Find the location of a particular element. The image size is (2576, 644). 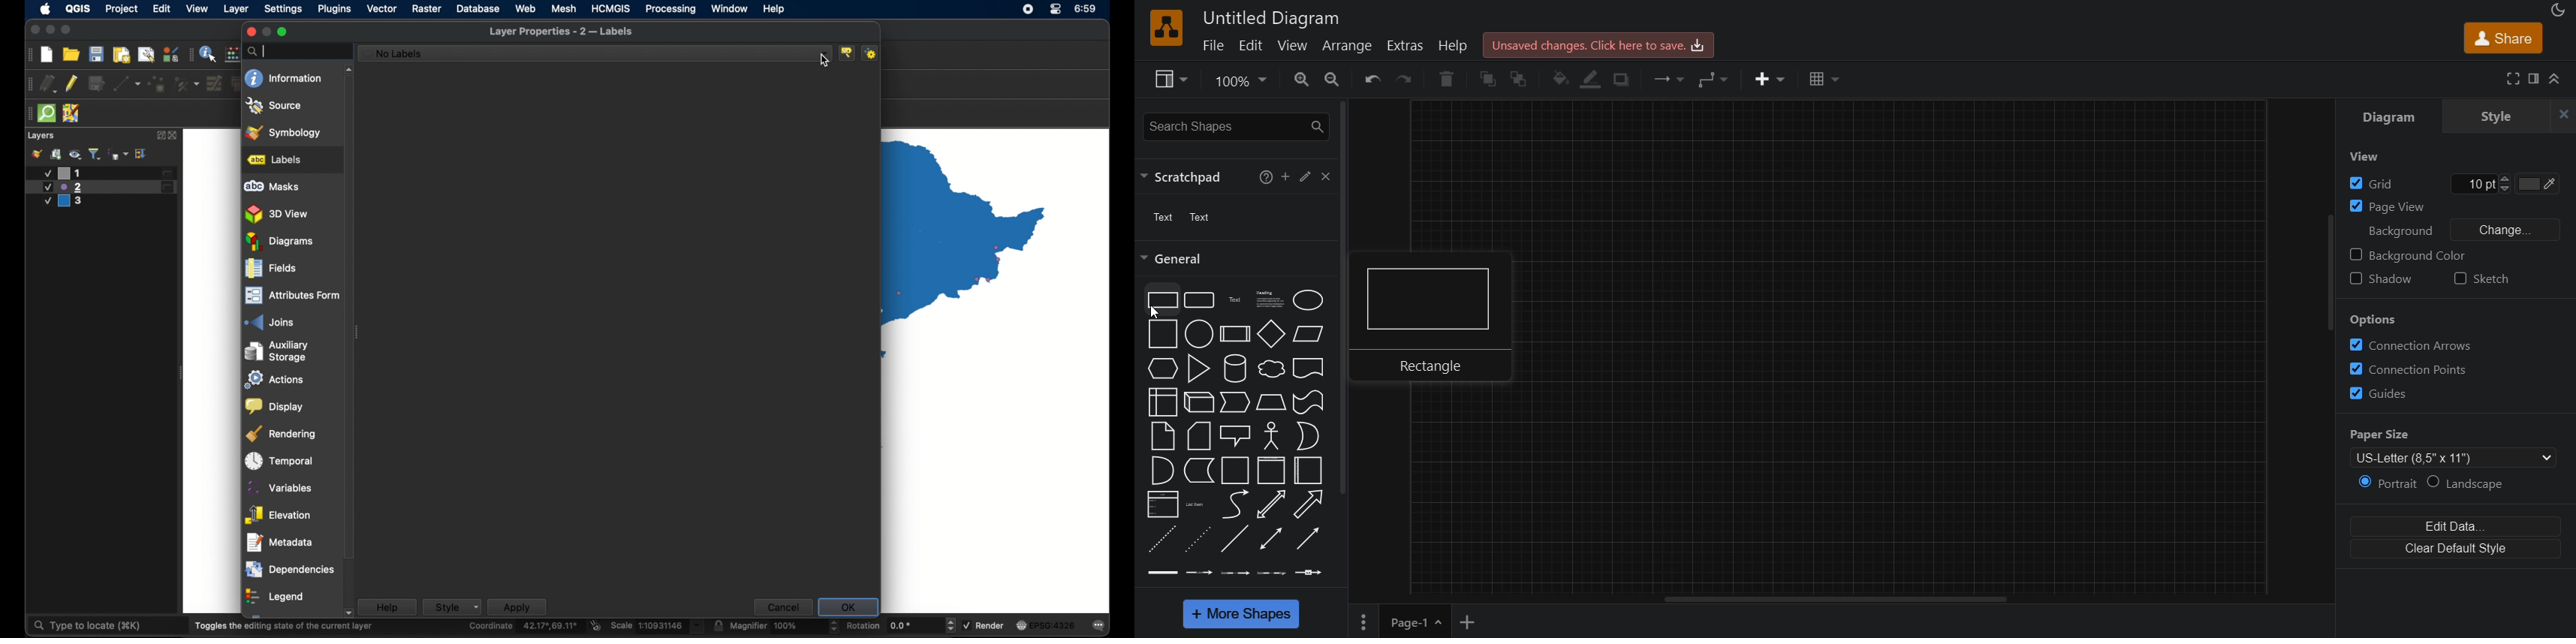

layer  3 is located at coordinates (69, 202).